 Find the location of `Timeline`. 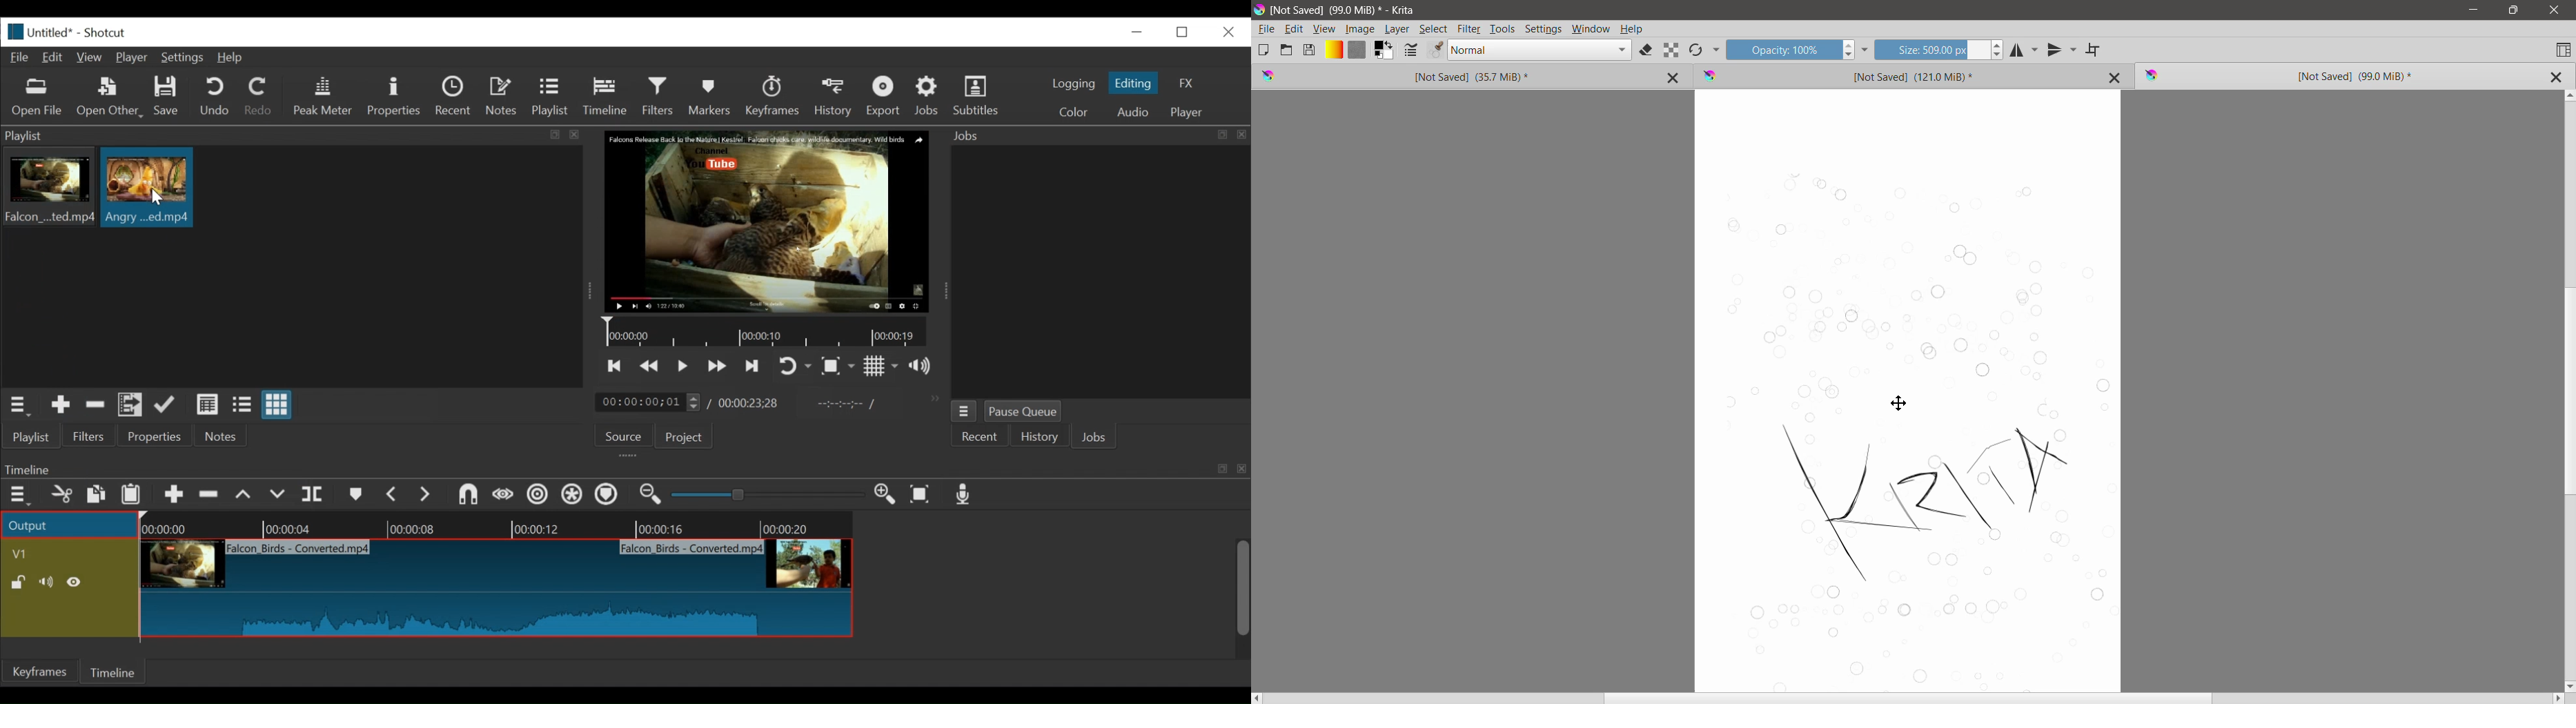

Timeline is located at coordinates (768, 332).